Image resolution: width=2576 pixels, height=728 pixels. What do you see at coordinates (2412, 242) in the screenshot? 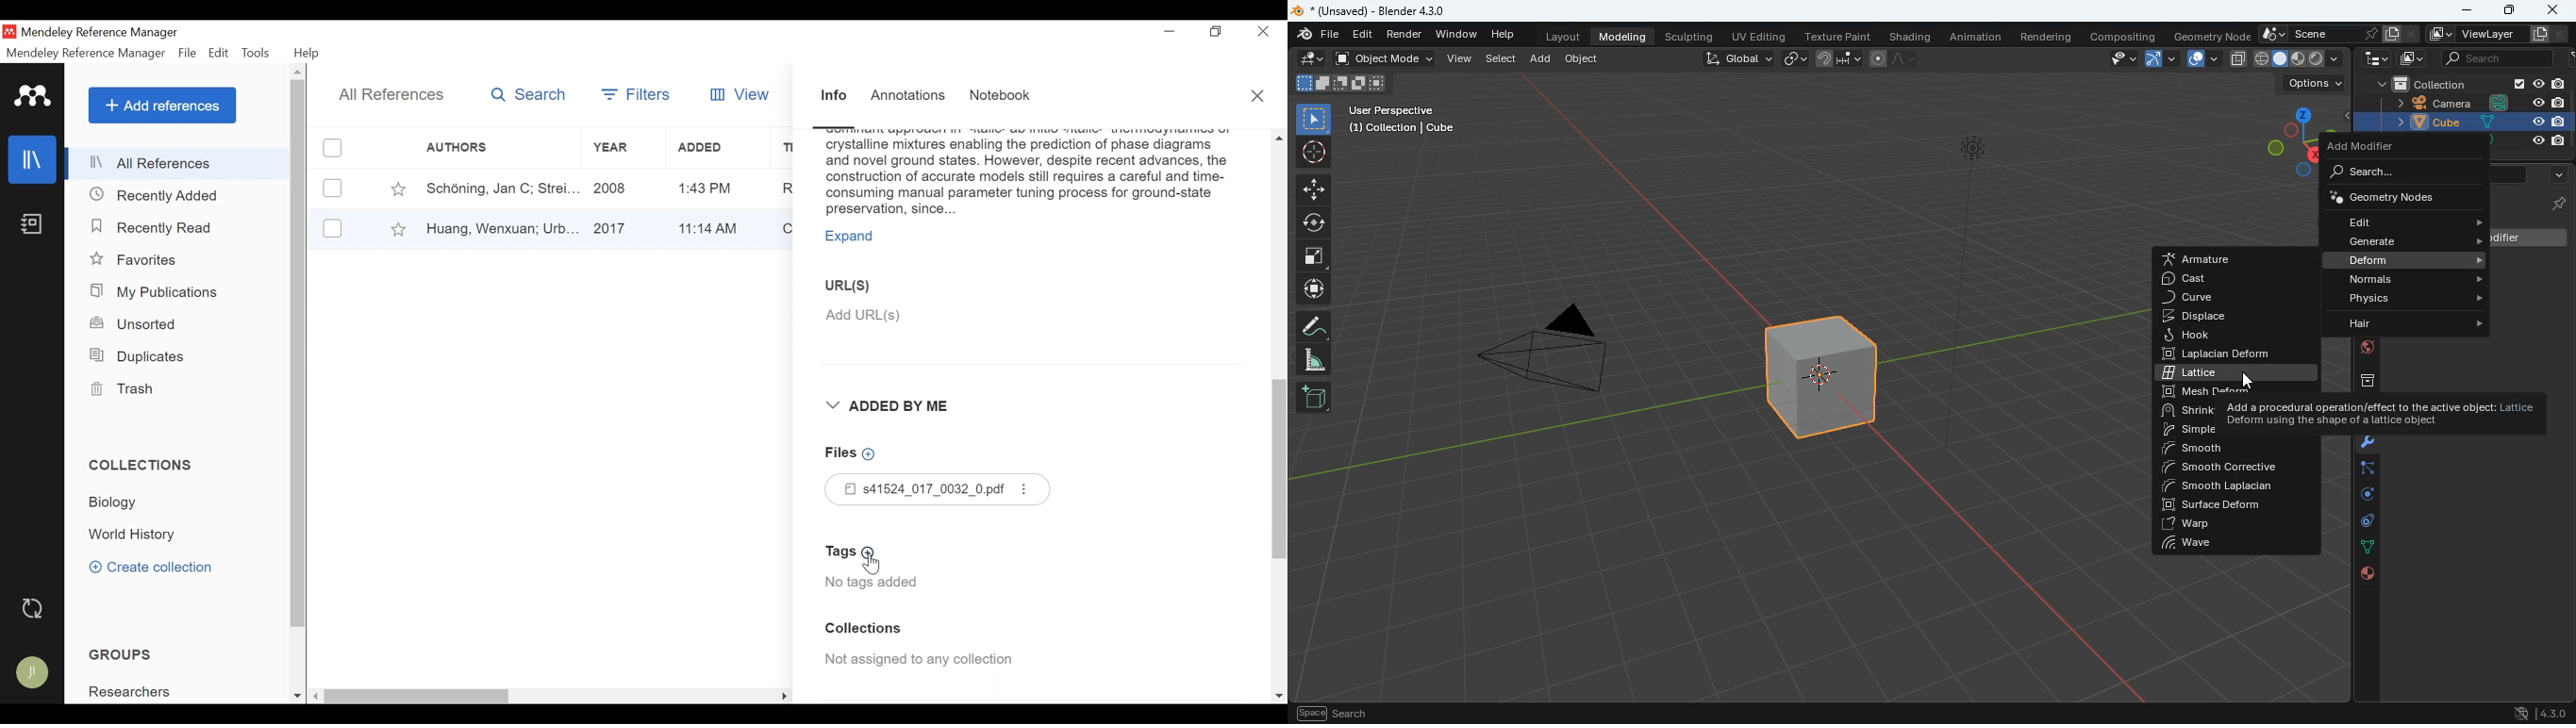
I see `generate` at bounding box center [2412, 242].